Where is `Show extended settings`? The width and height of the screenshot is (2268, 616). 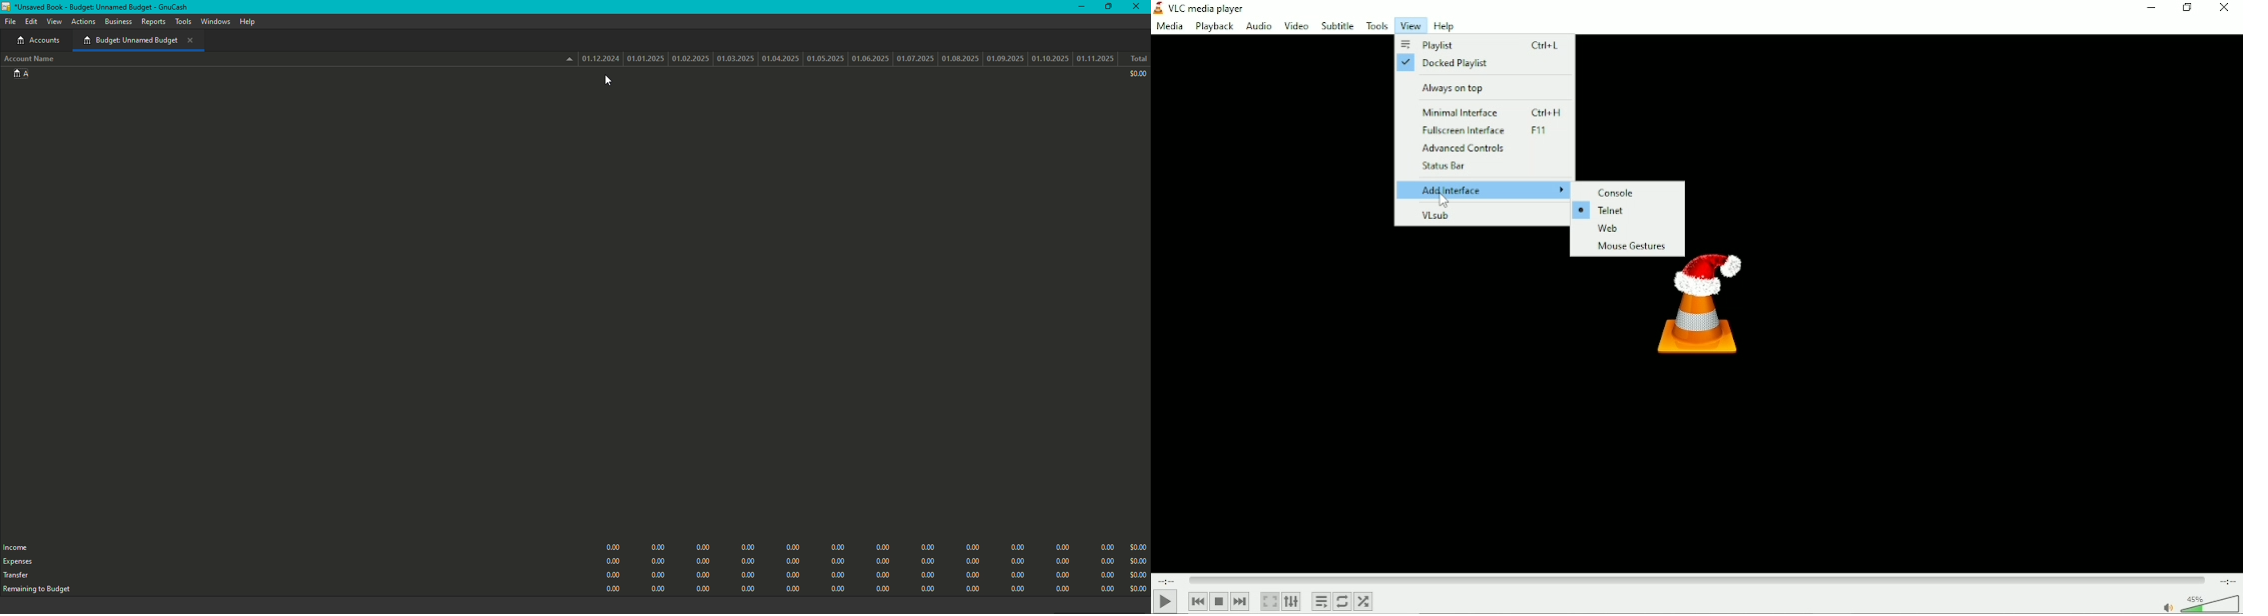 Show extended settings is located at coordinates (1291, 602).